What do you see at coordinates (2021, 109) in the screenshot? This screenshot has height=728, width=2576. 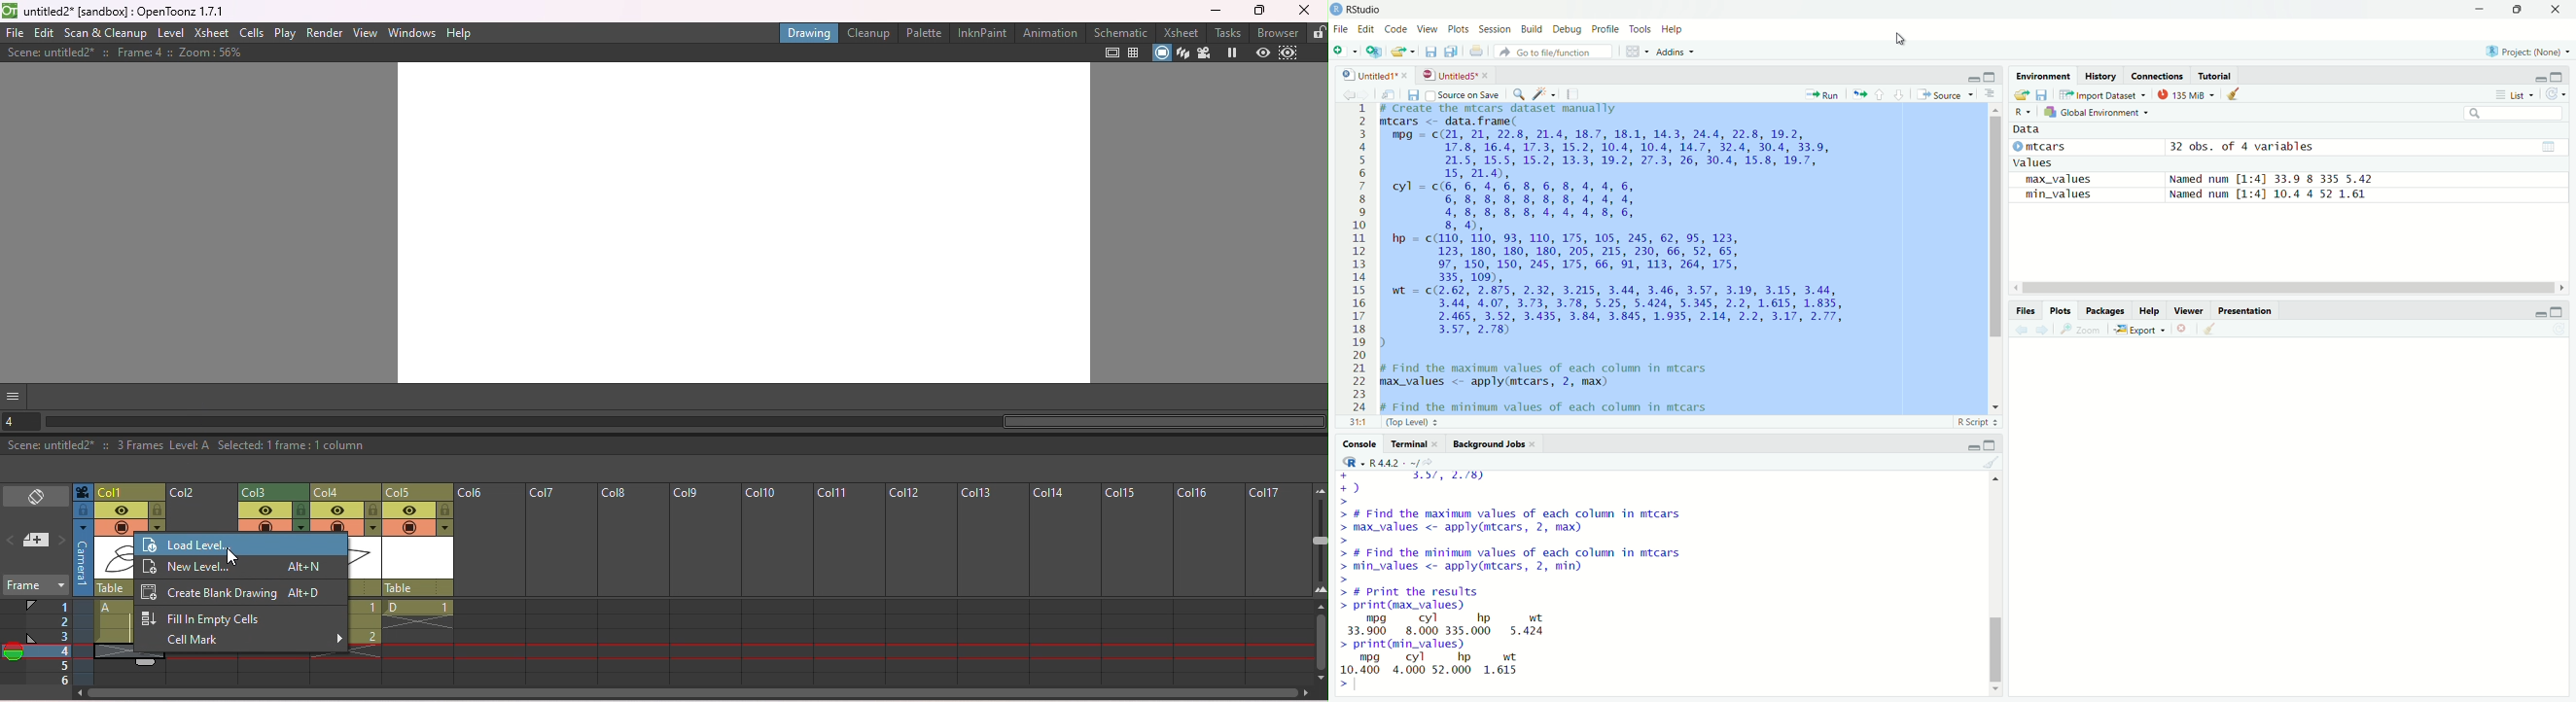 I see `R~` at bounding box center [2021, 109].